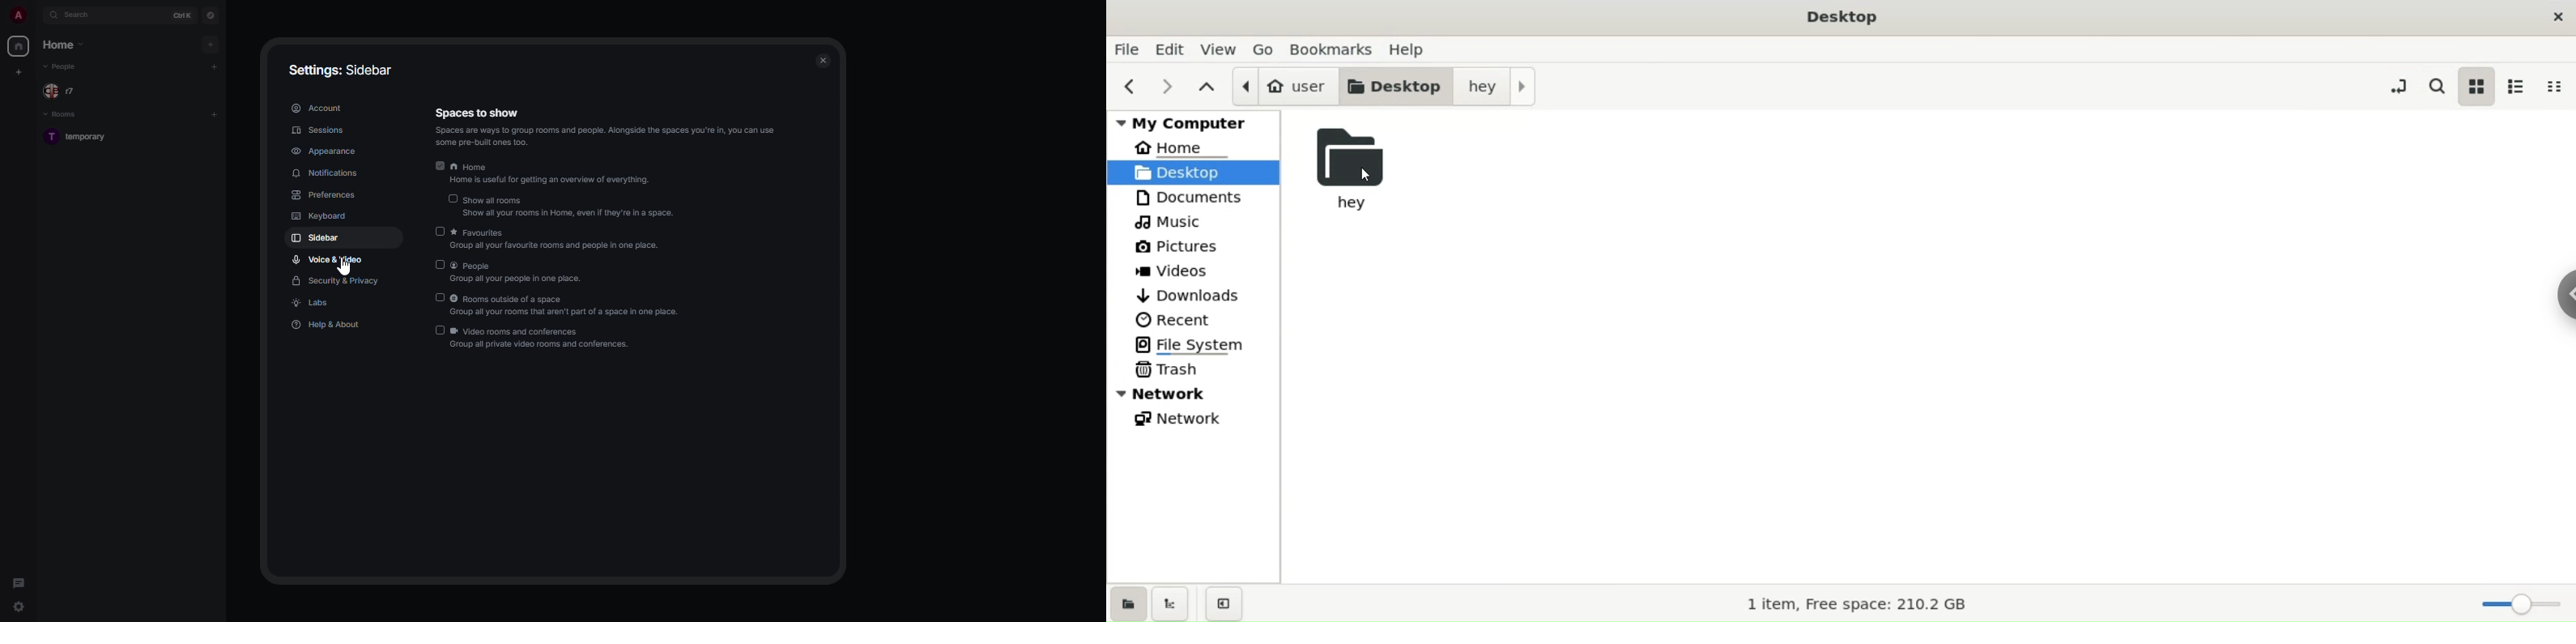 The height and width of the screenshot is (644, 2576). Describe the element at coordinates (439, 298) in the screenshot. I see `disabled` at that location.